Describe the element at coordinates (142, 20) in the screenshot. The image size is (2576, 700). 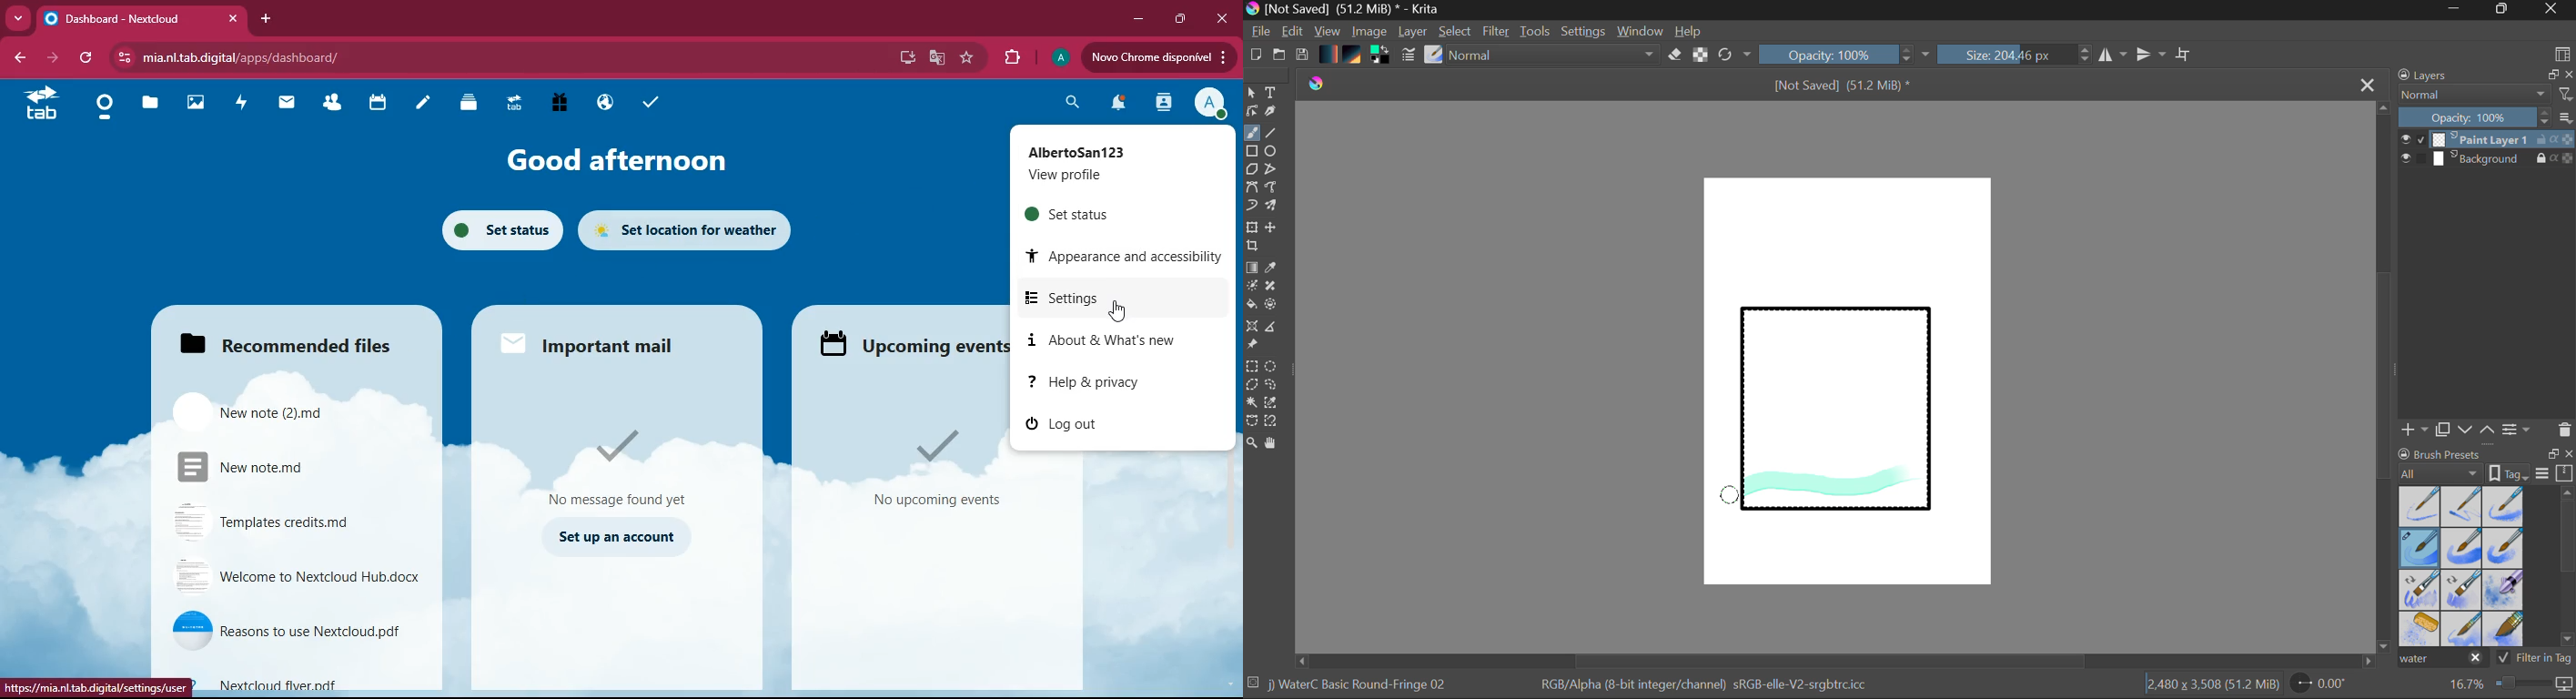
I see `tab` at that location.